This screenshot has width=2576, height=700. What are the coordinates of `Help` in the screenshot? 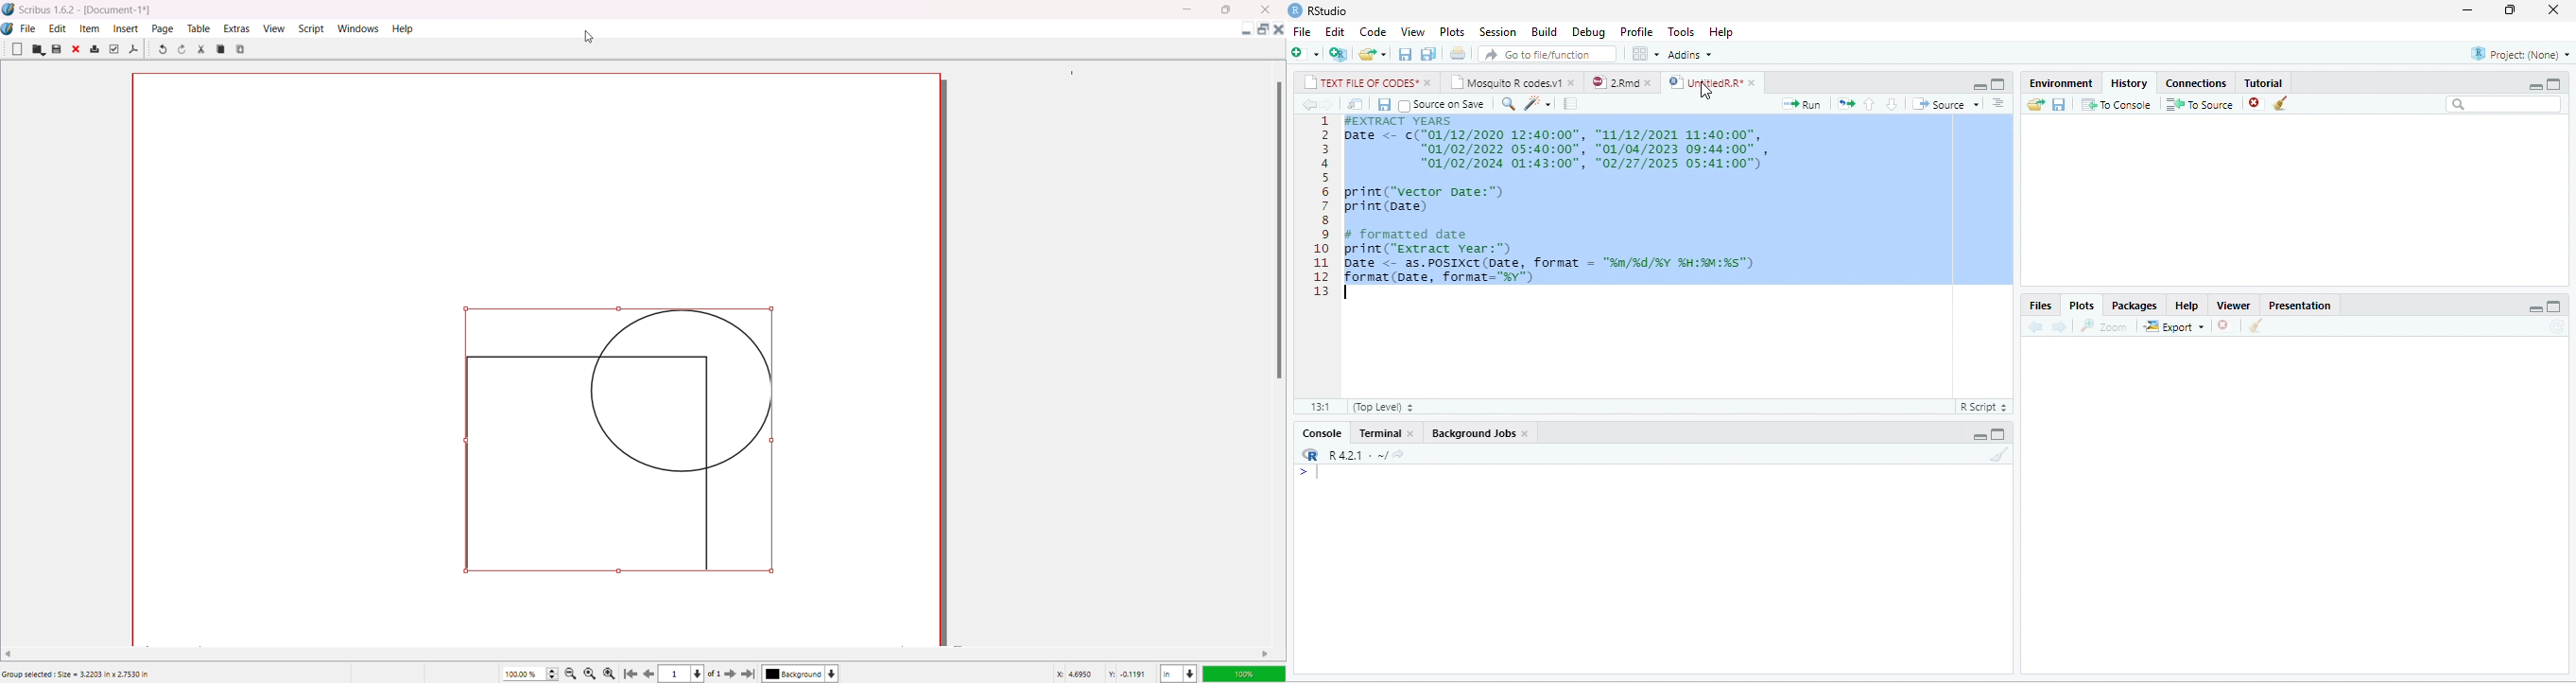 It's located at (2187, 306).